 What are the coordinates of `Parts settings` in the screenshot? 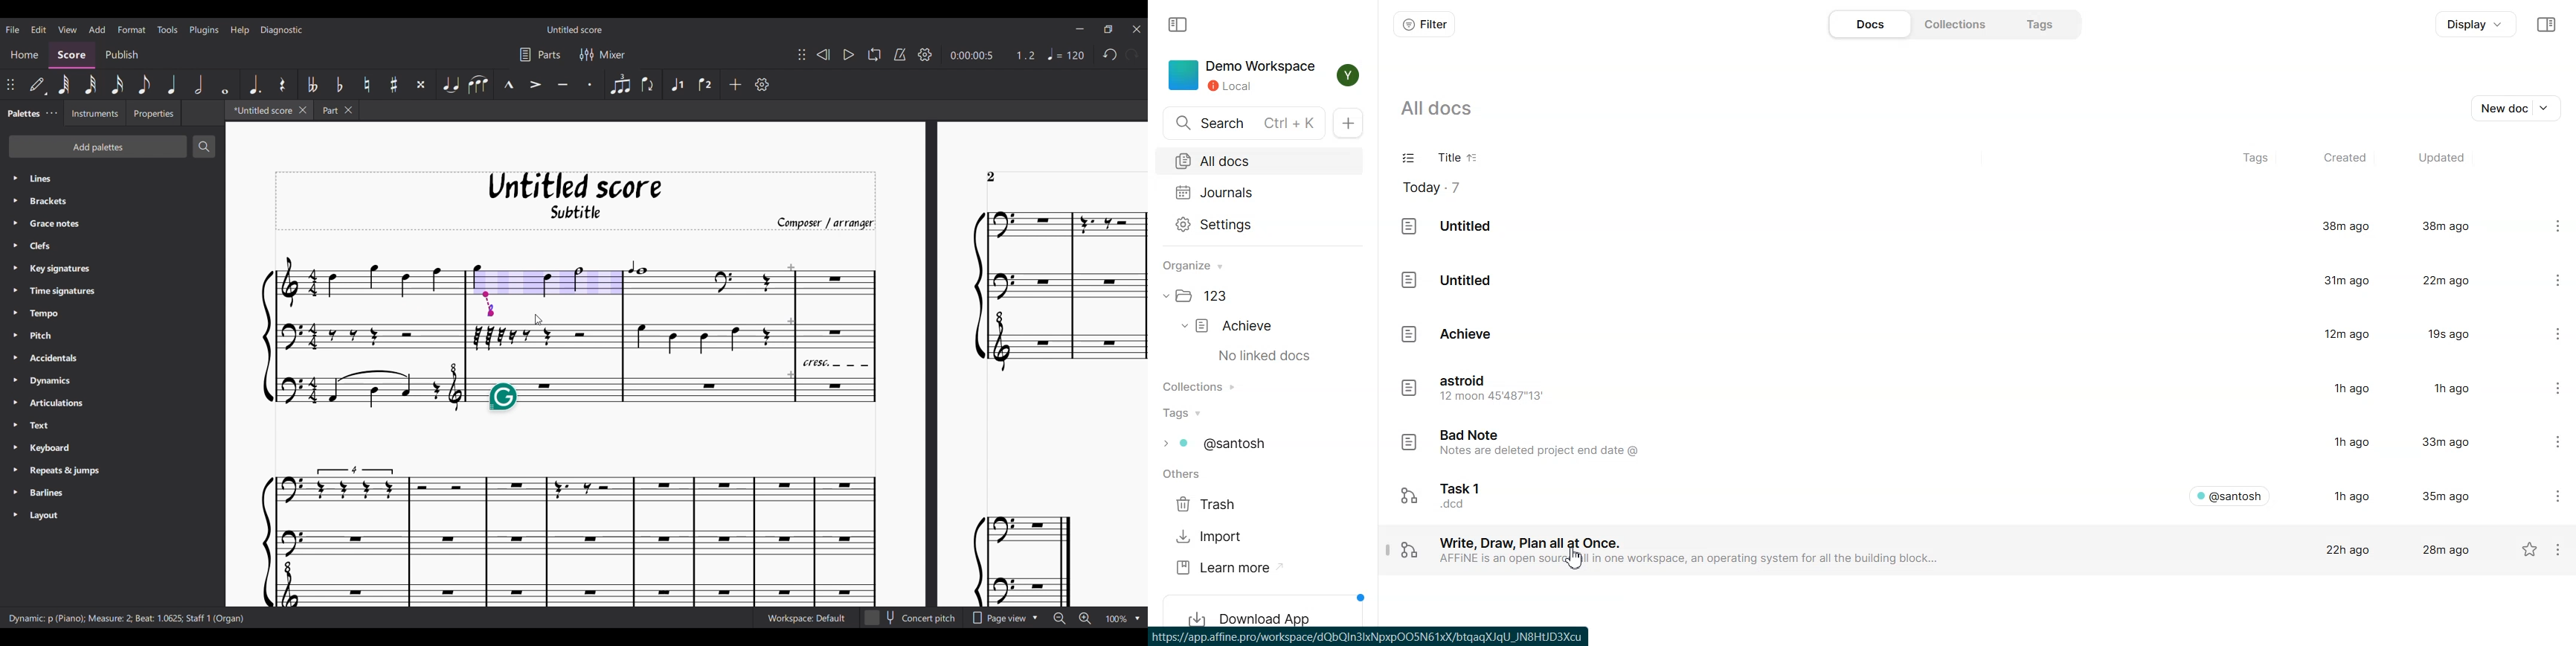 It's located at (540, 54).